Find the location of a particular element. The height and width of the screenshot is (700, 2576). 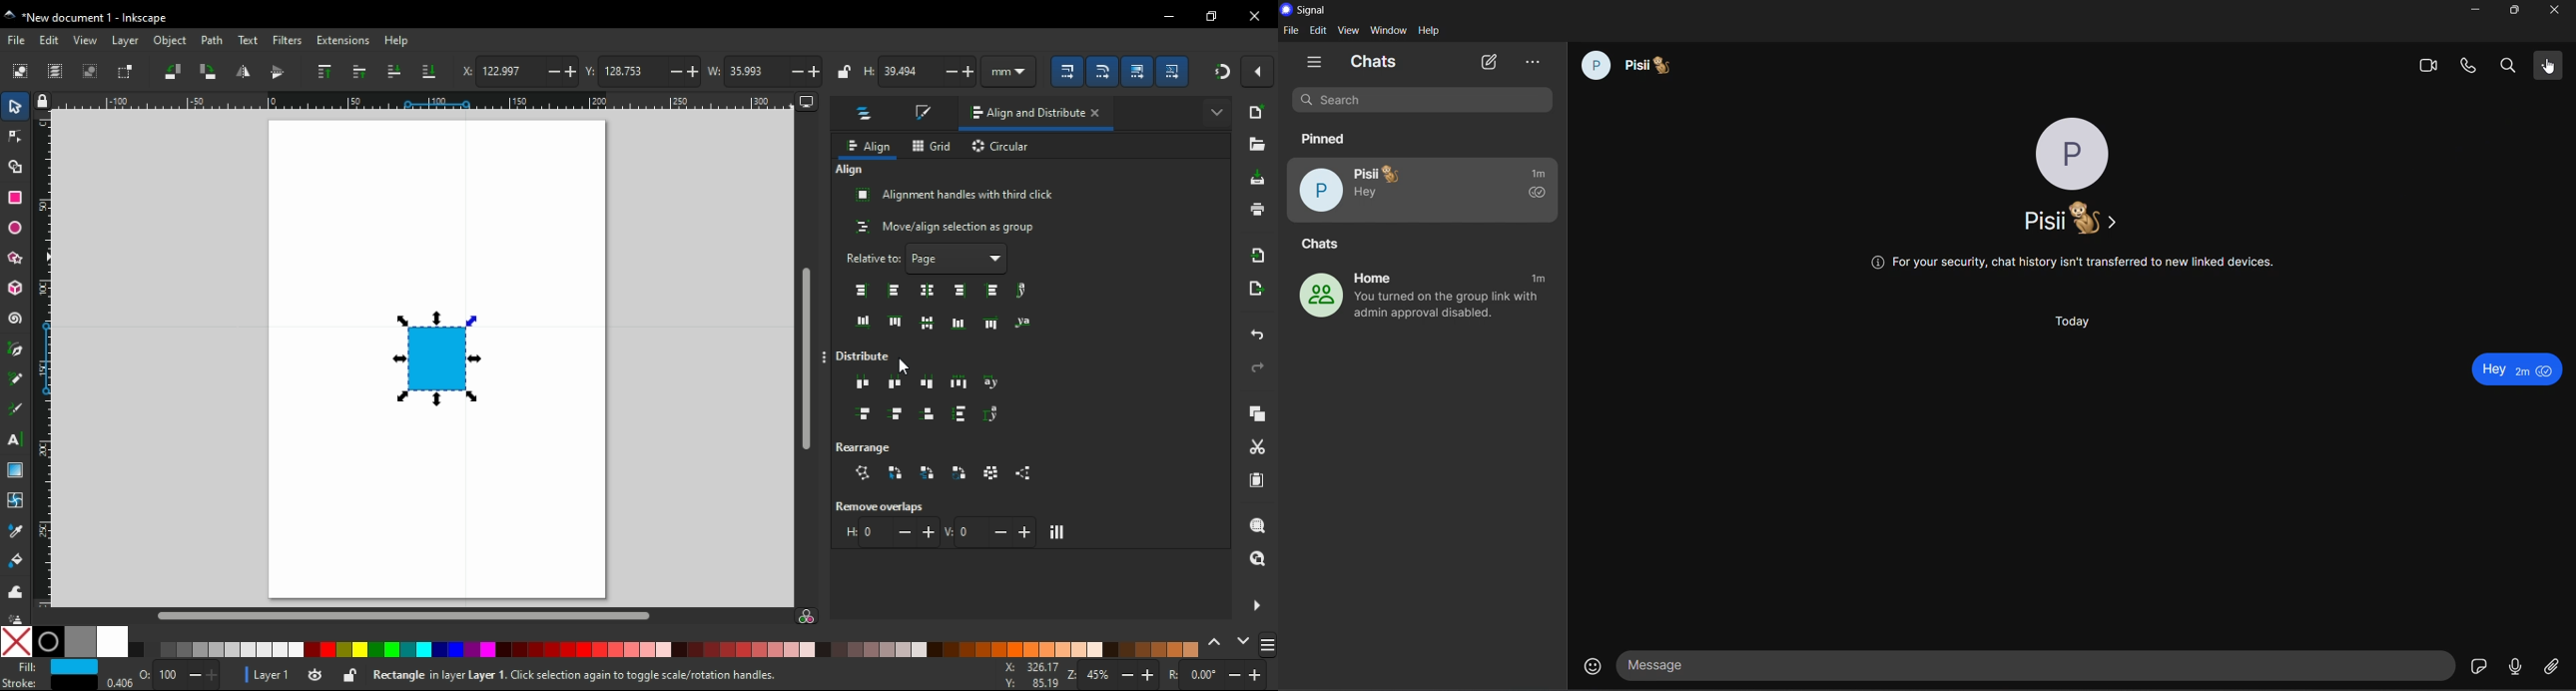

pisii chat is located at coordinates (1629, 68).